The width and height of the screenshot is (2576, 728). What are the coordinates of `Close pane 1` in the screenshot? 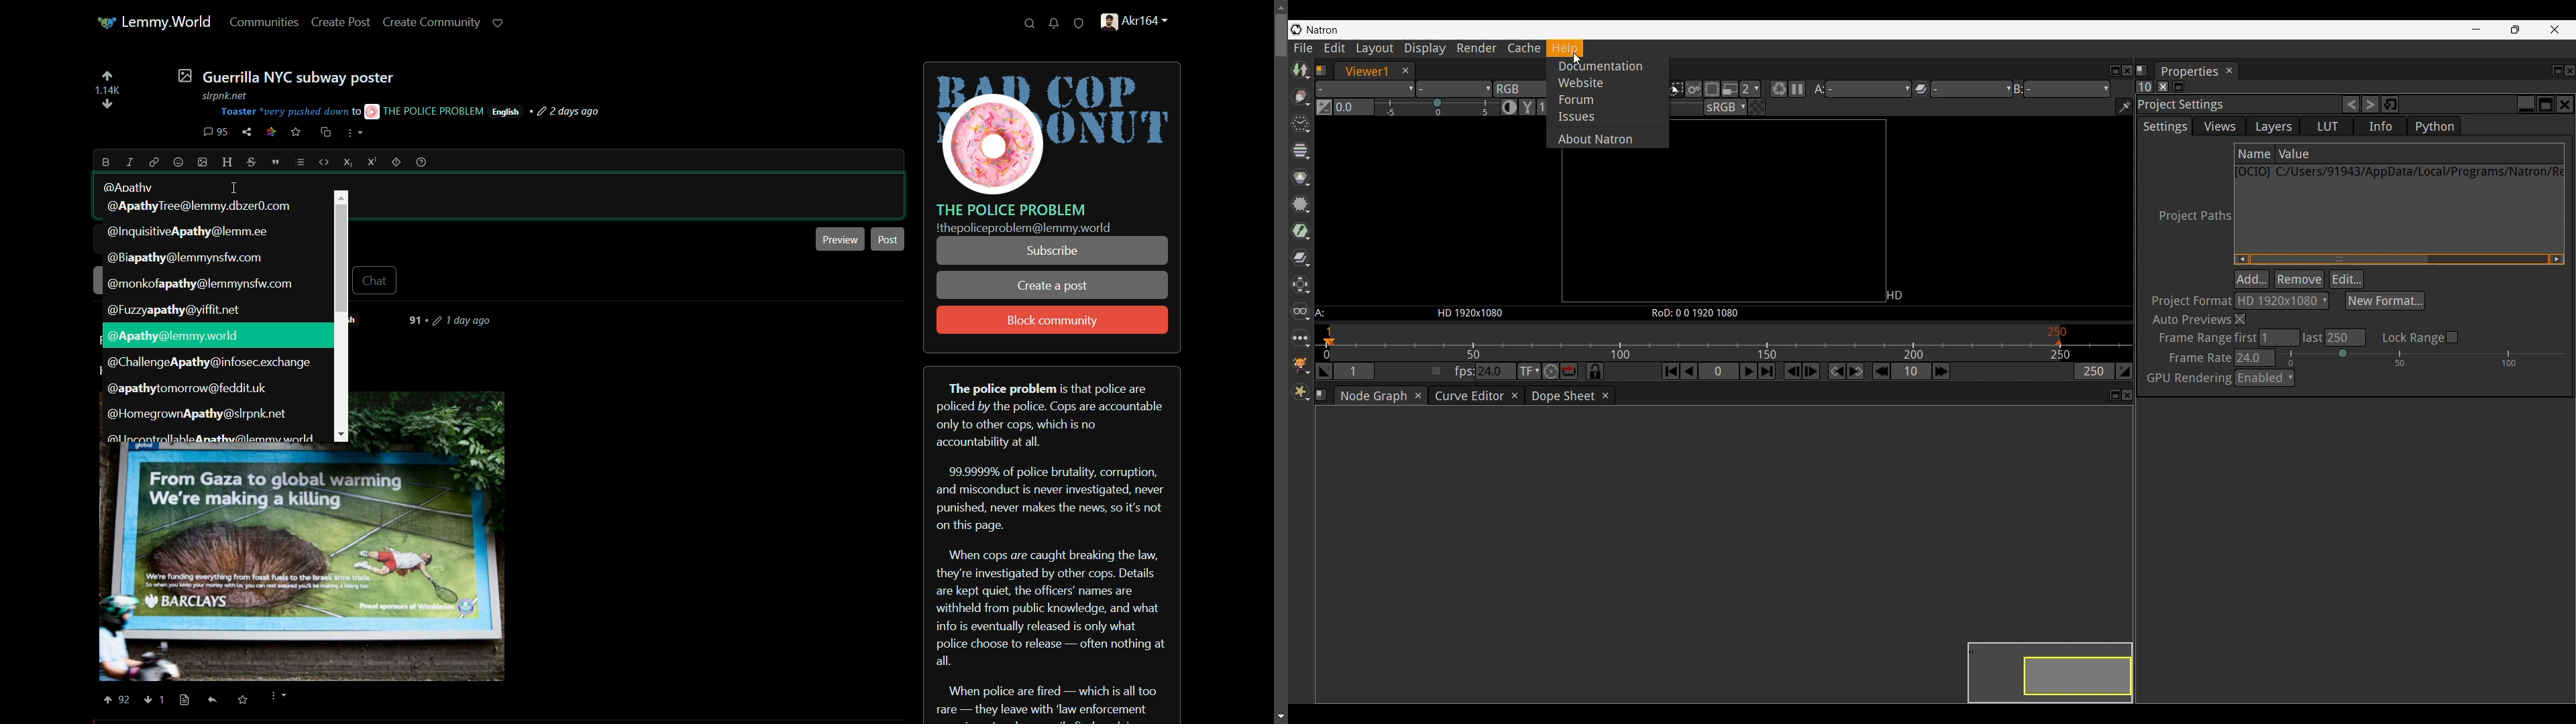 It's located at (2127, 70).